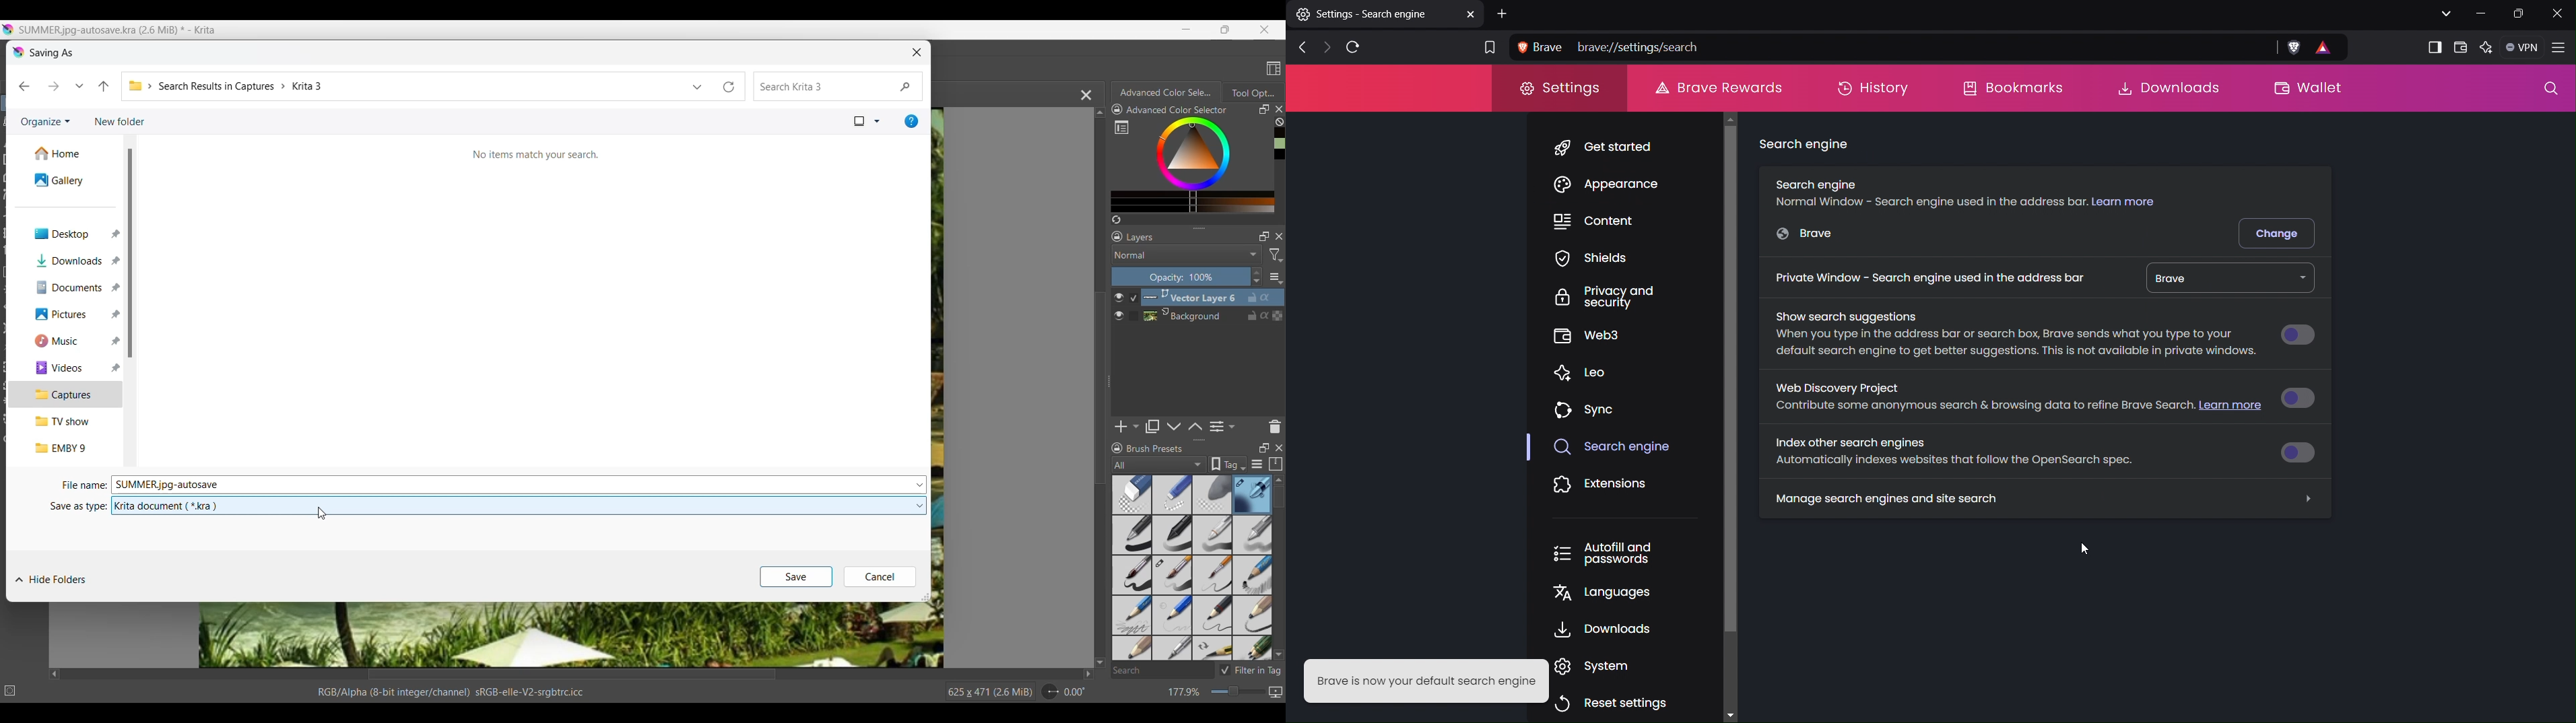 This screenshot has height=728, width=2576. Describe the element at coordinates (66, 261) in the screenshot. I see `Downloads folder` at that location.